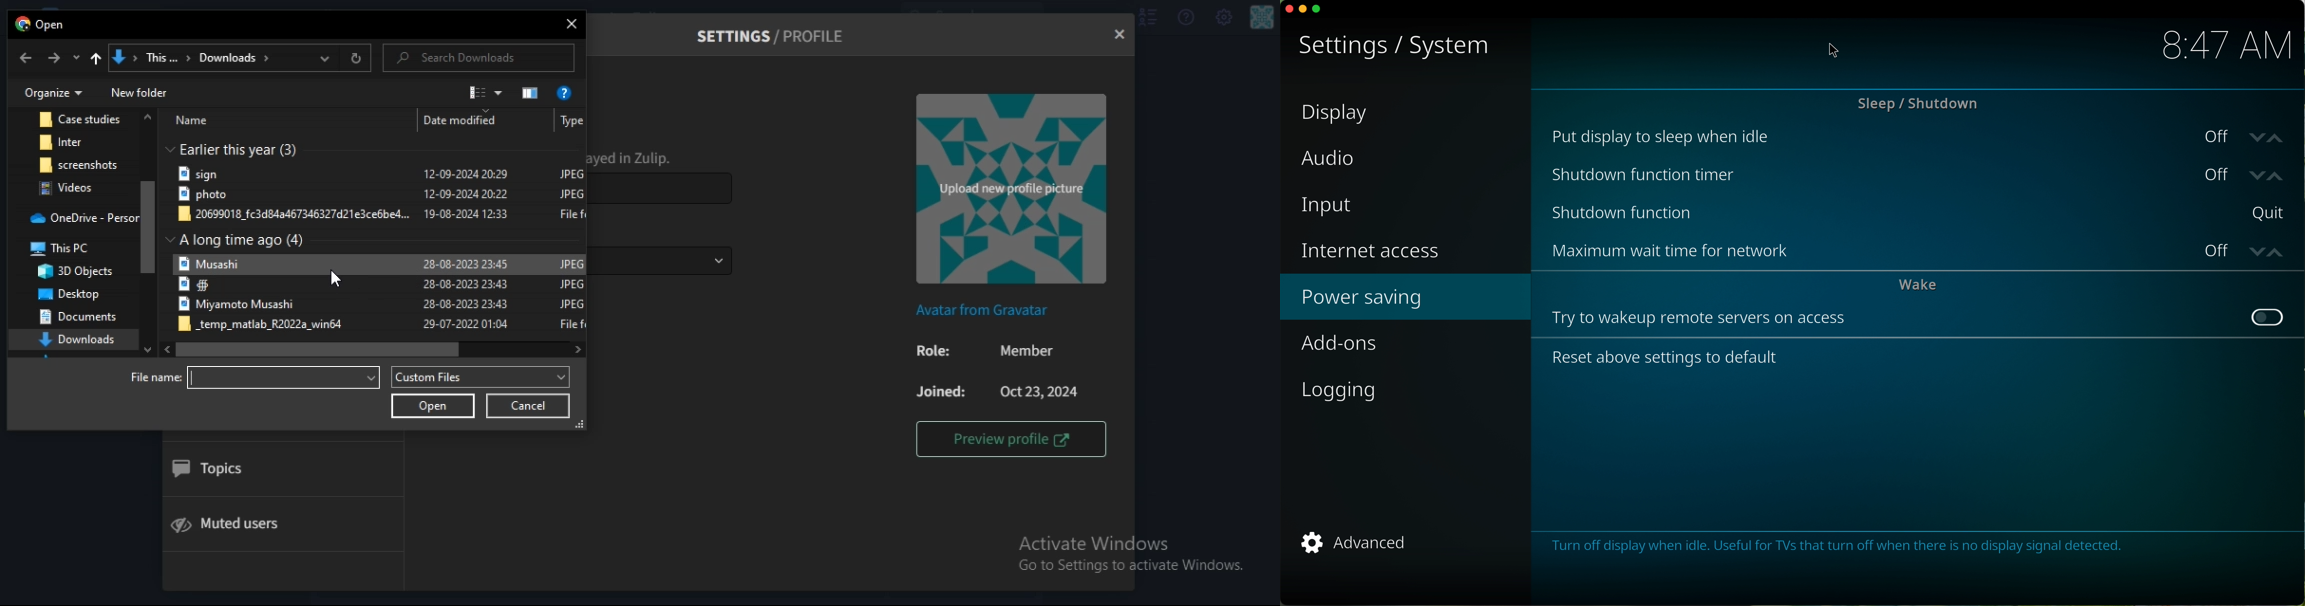 This screenshot has height=616, width=2324. What do you see at coordinates (79, 340) in the screenshot?
I see `downloads` at bounding box center [79, 340].